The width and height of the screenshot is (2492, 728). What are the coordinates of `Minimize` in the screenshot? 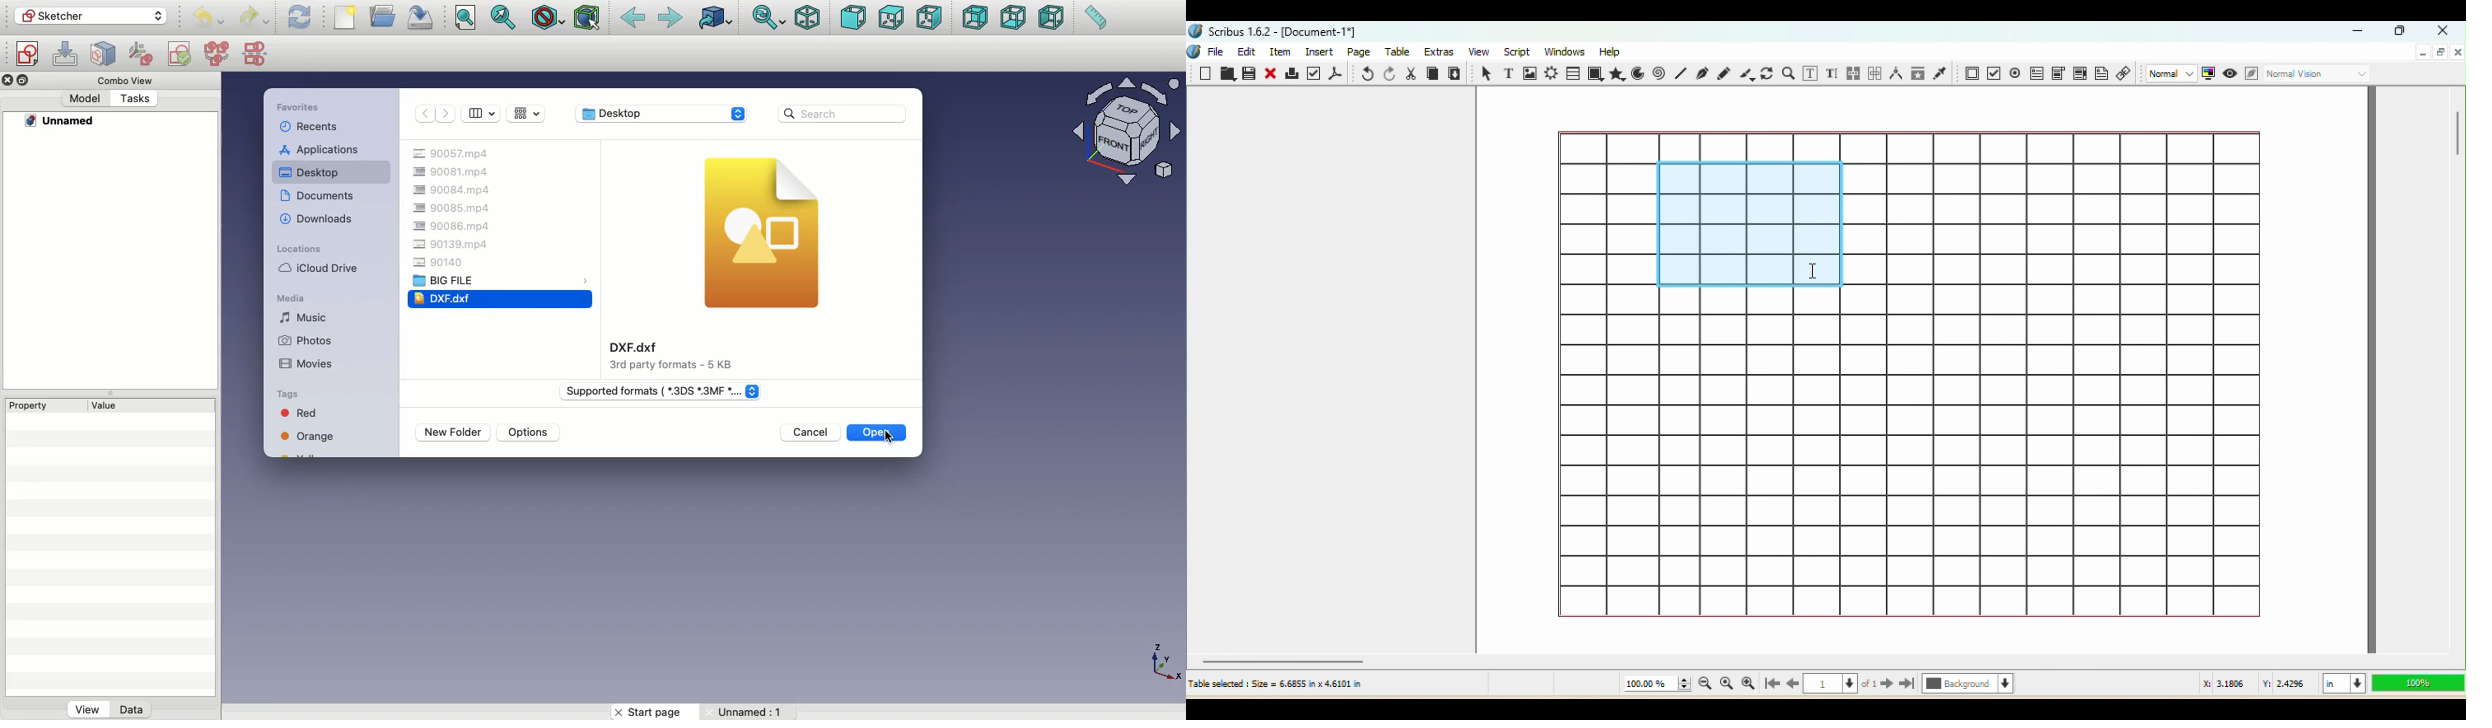 It's located at (2422, 53).